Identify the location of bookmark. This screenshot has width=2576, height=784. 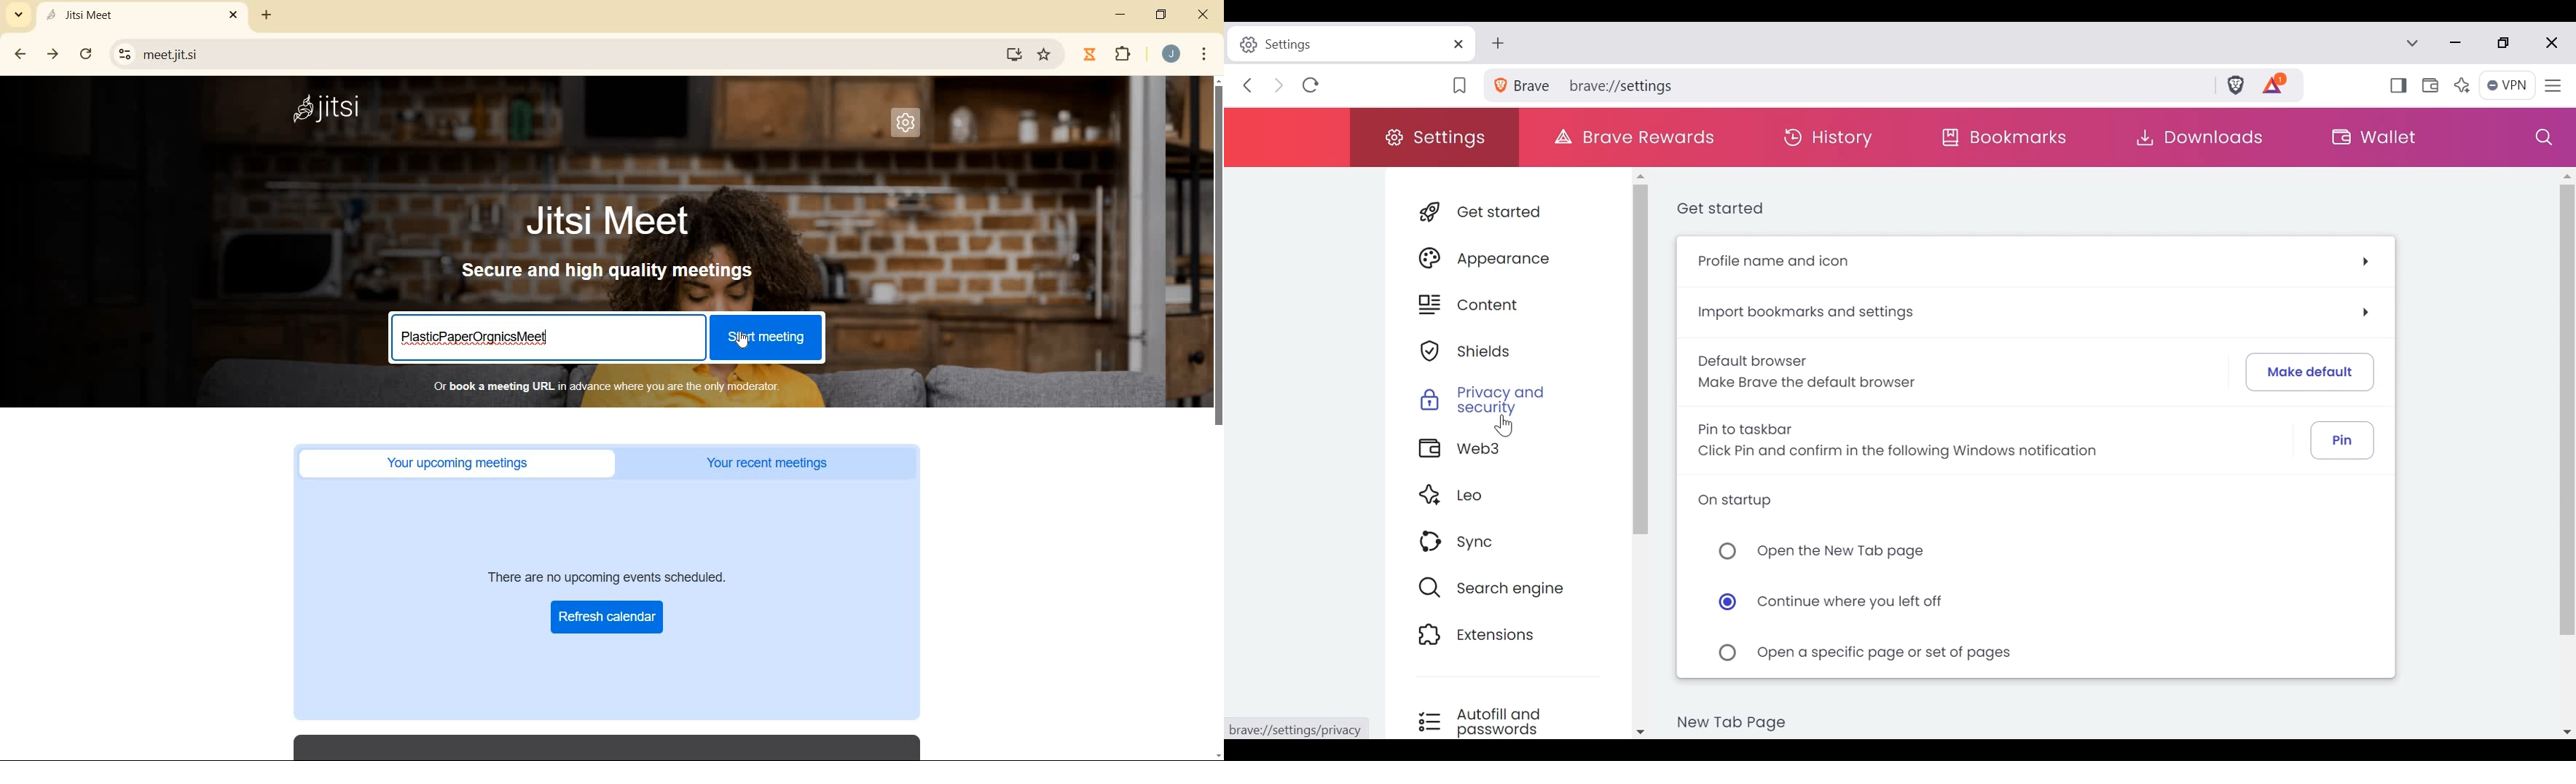
(1045, 55).